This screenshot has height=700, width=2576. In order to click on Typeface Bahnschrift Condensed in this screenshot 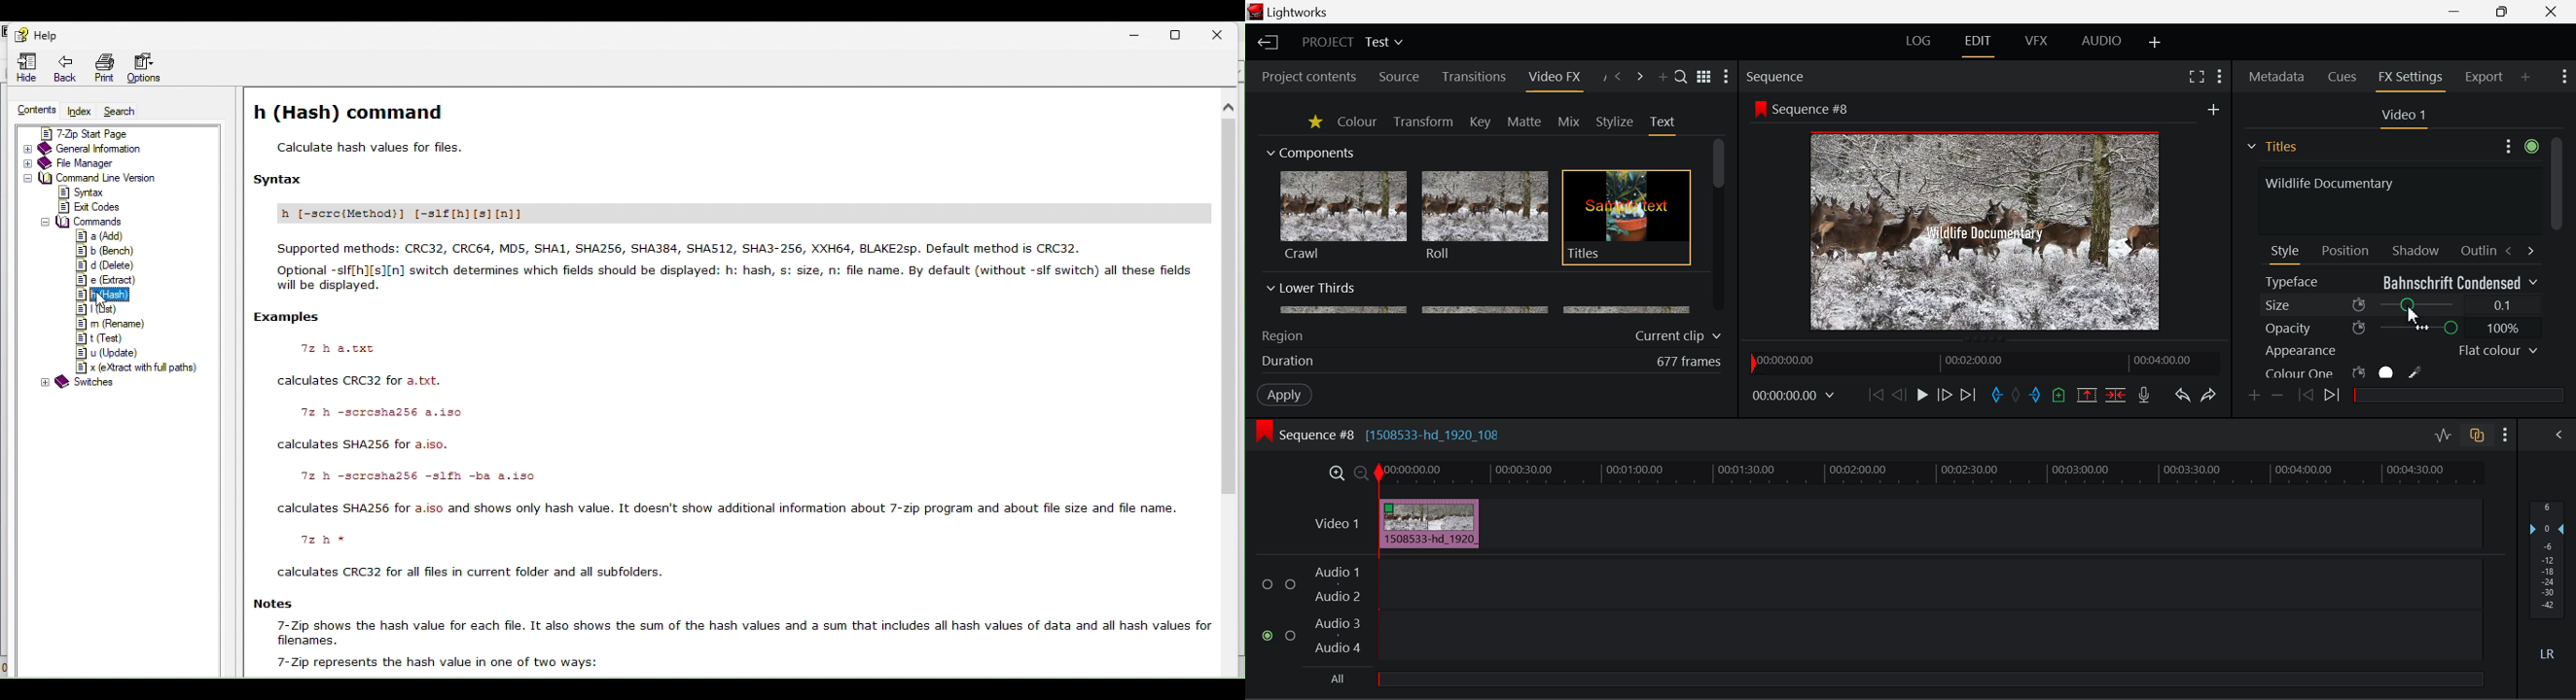, I will do `click(2403, 281)`.